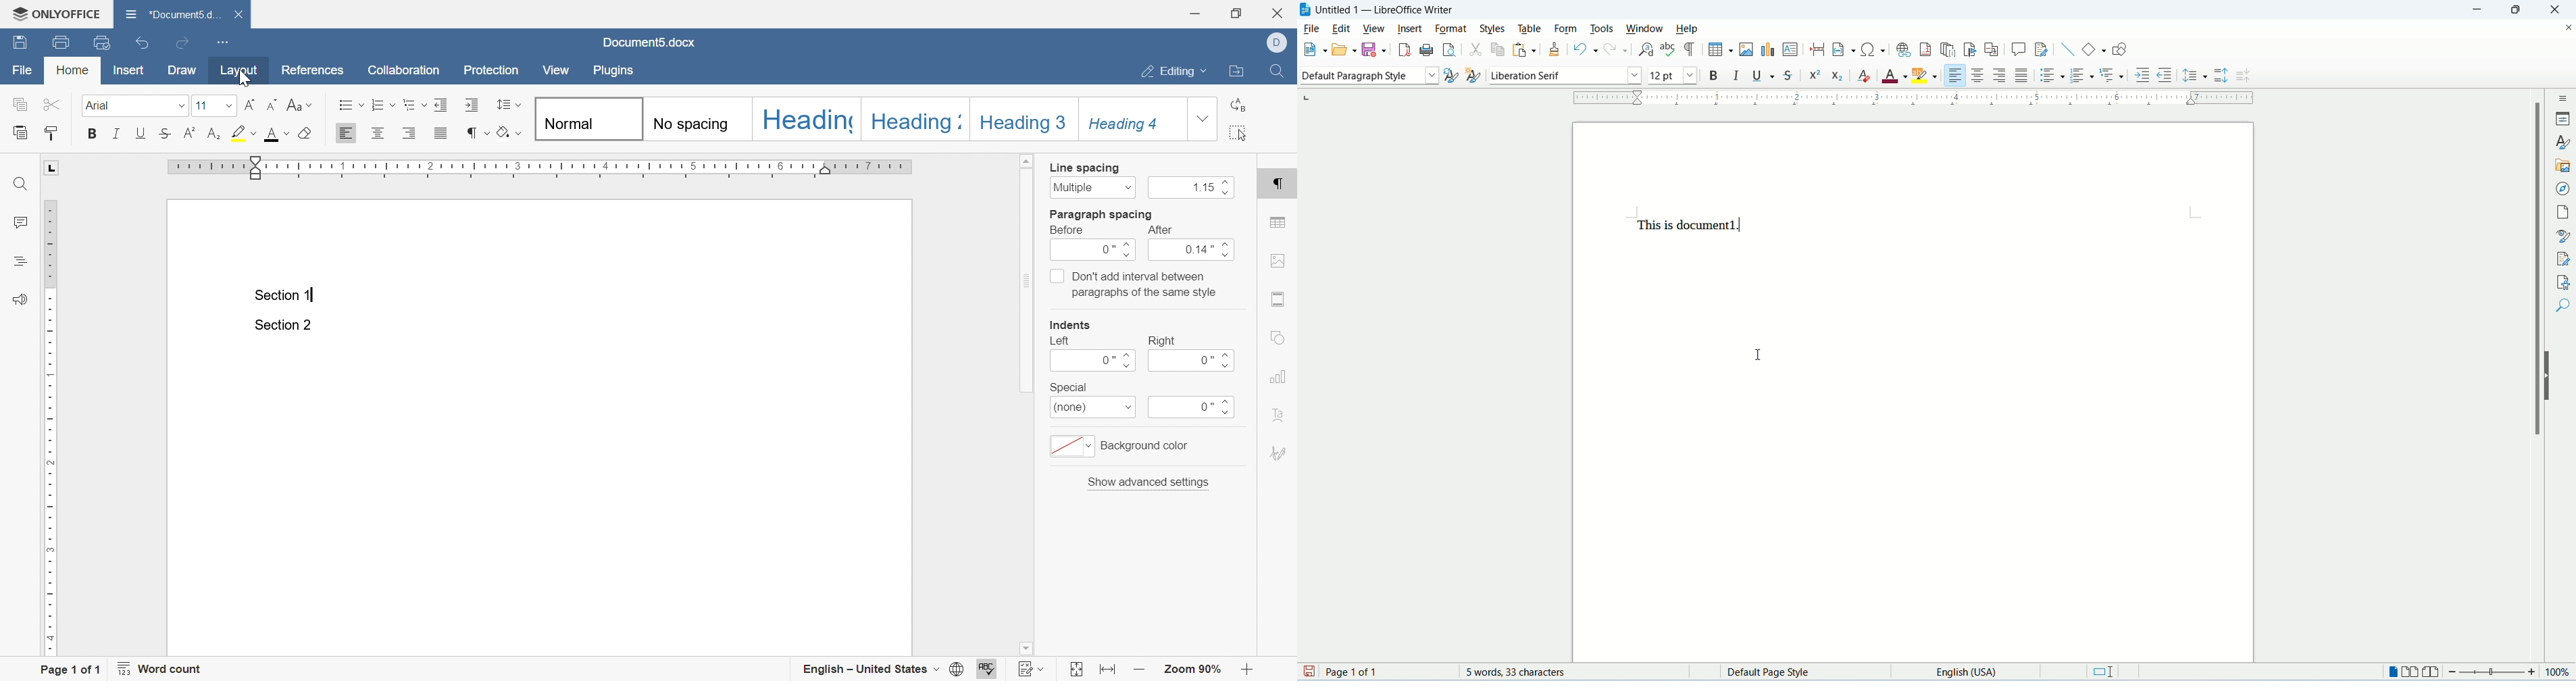 This screenshot has width=2576, height=700. What do you see at coordinates (2068, 49) in the screenshot?
I see `insert line` at bounding box center [2068, 49].